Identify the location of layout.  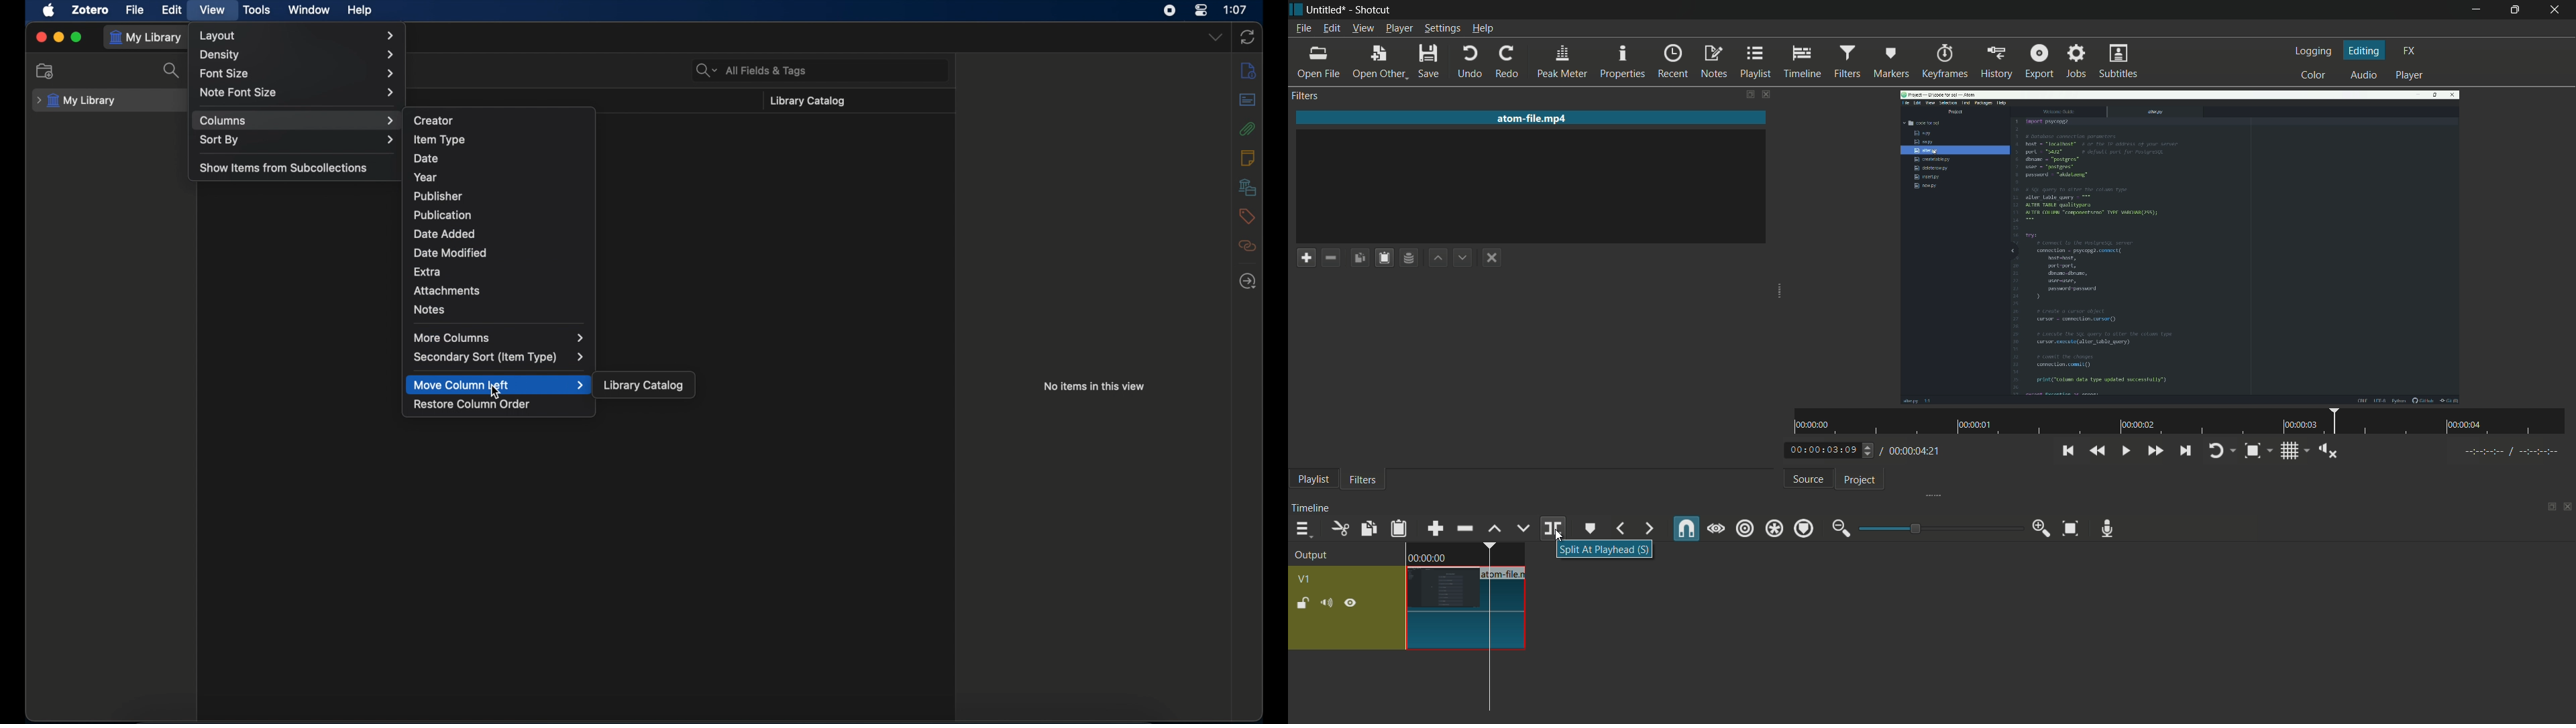
(295, 36).